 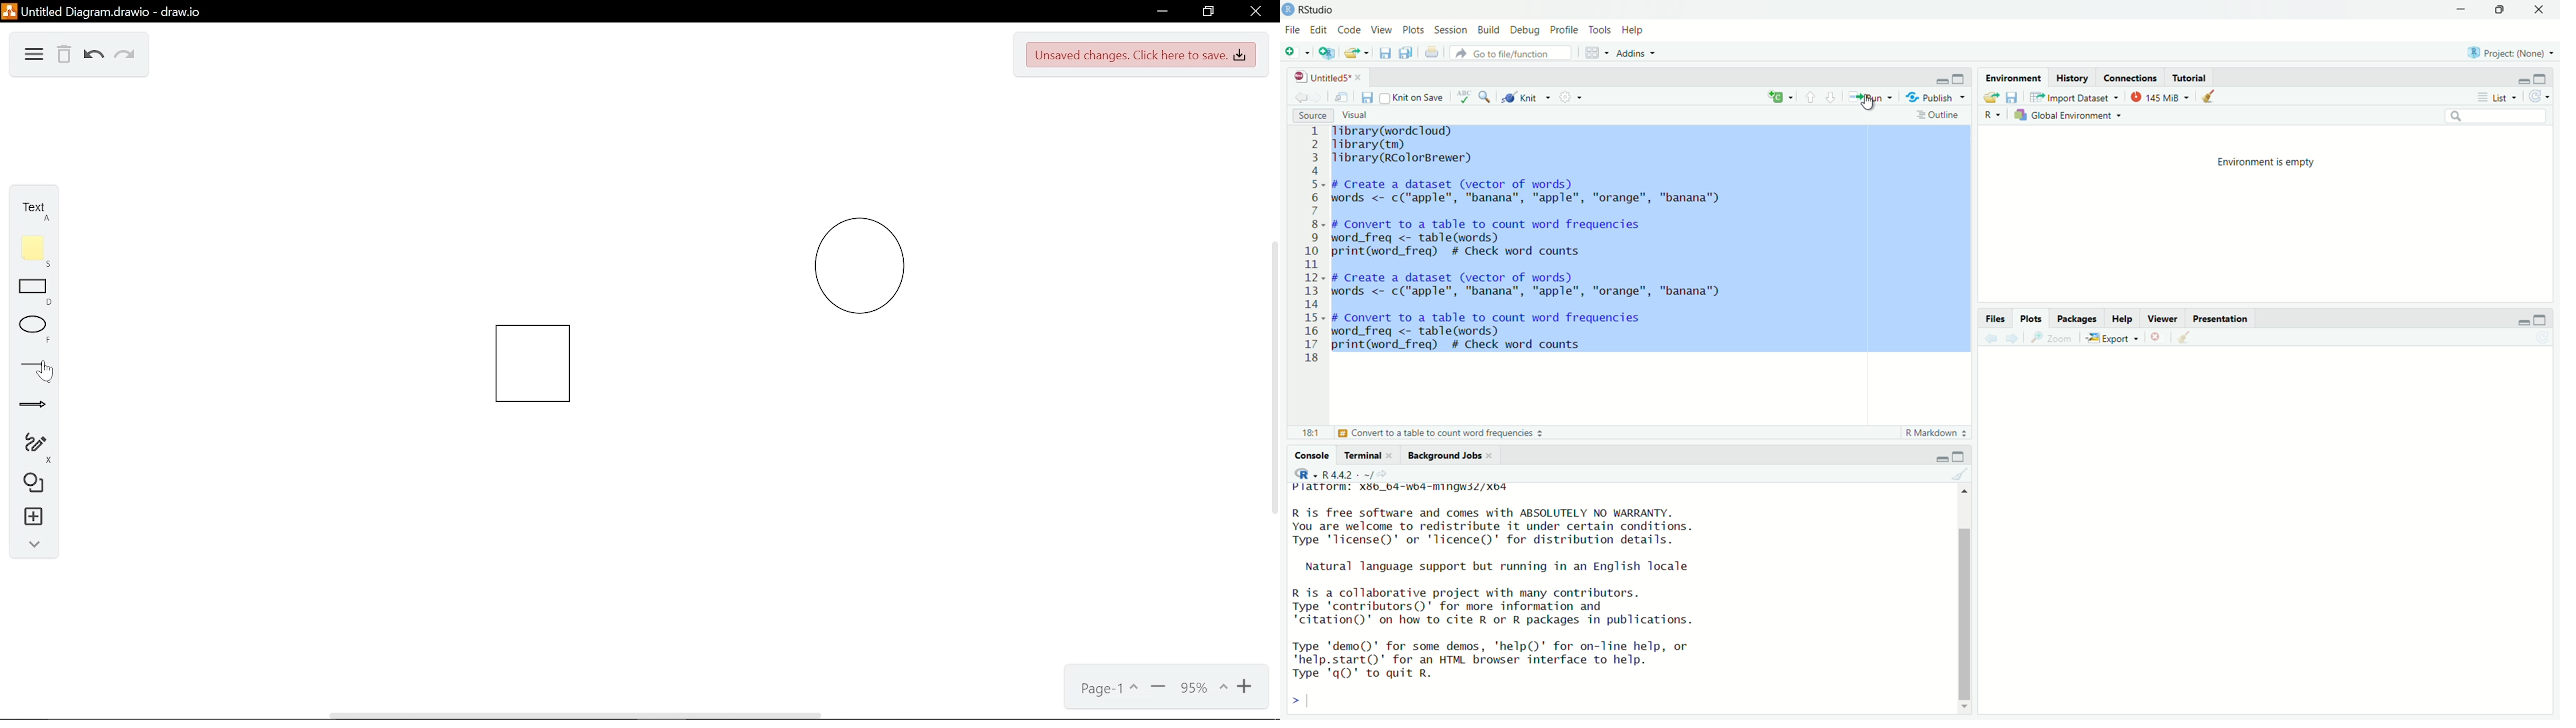 What do you see at coordinates (1489, 30) in the screenshot?
I see `Build` at bounding box center [1489, 30].